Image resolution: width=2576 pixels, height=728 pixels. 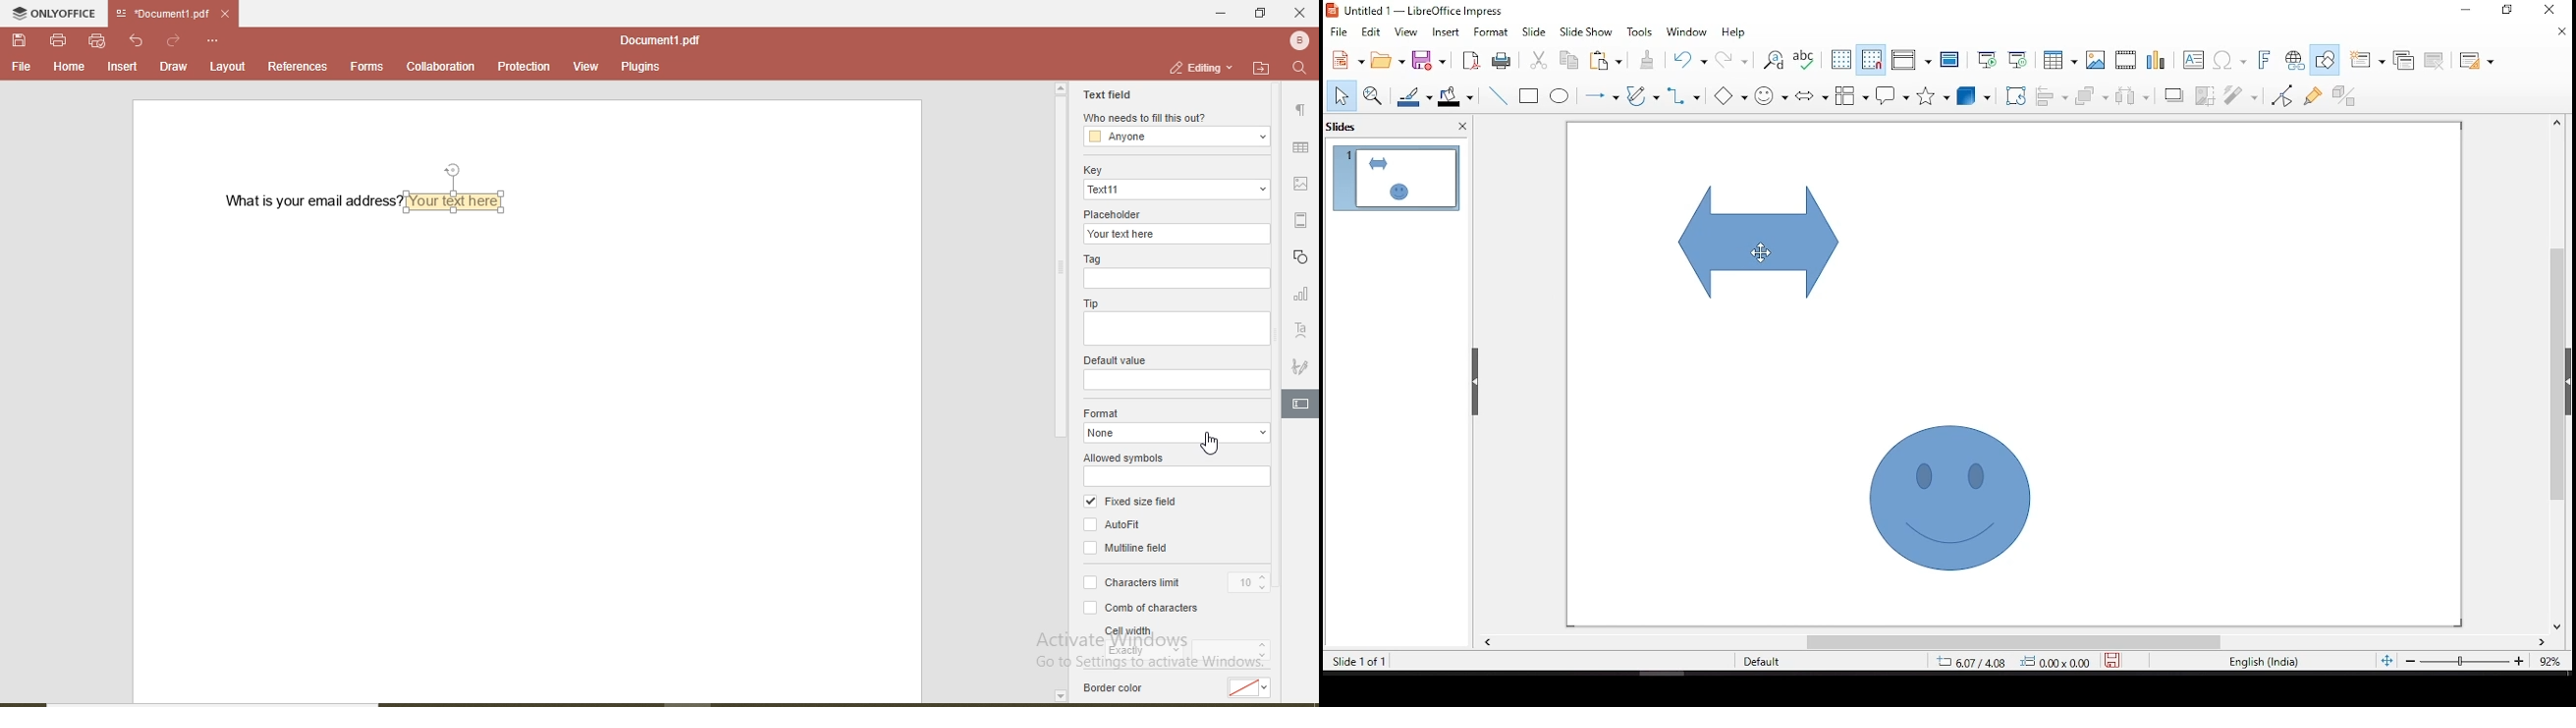 What do you see at coordinates (98, 41) in the screenshot?
I see `quick print` at bounding box center [98, 41].